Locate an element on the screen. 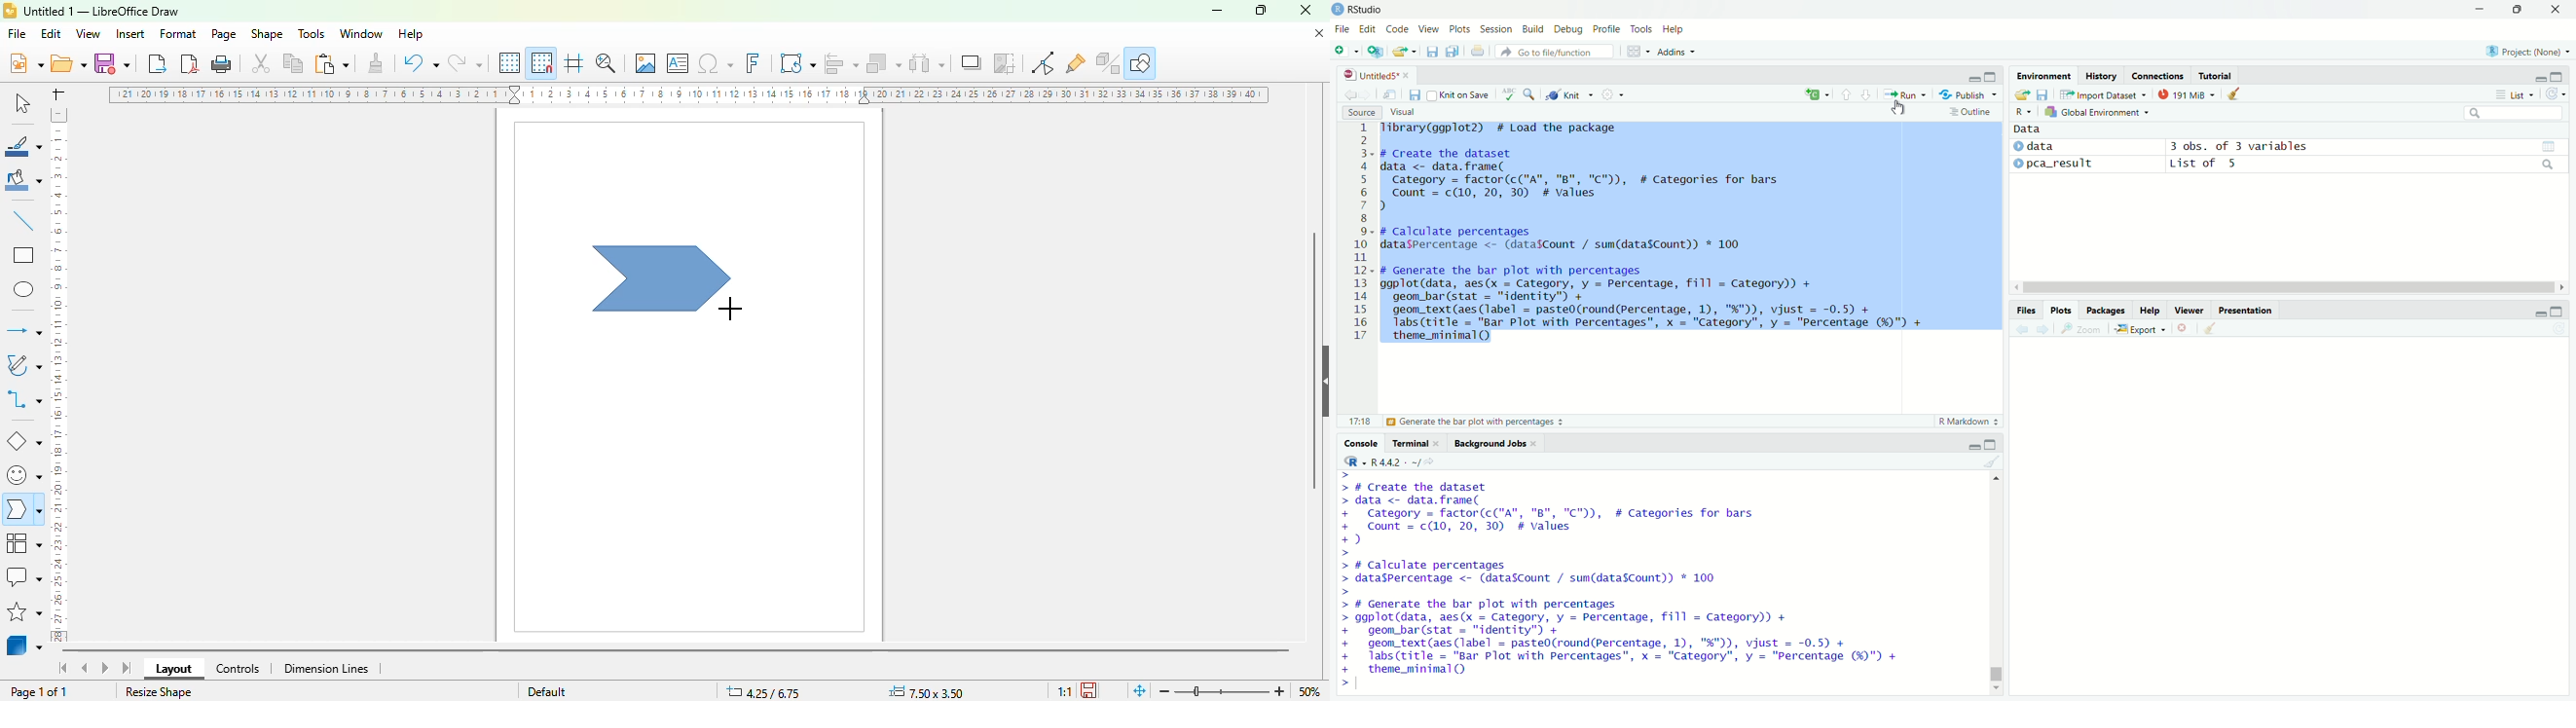 The width and height of the screenshot is (2576, 728). insert image is located at coordinates (645, 62).